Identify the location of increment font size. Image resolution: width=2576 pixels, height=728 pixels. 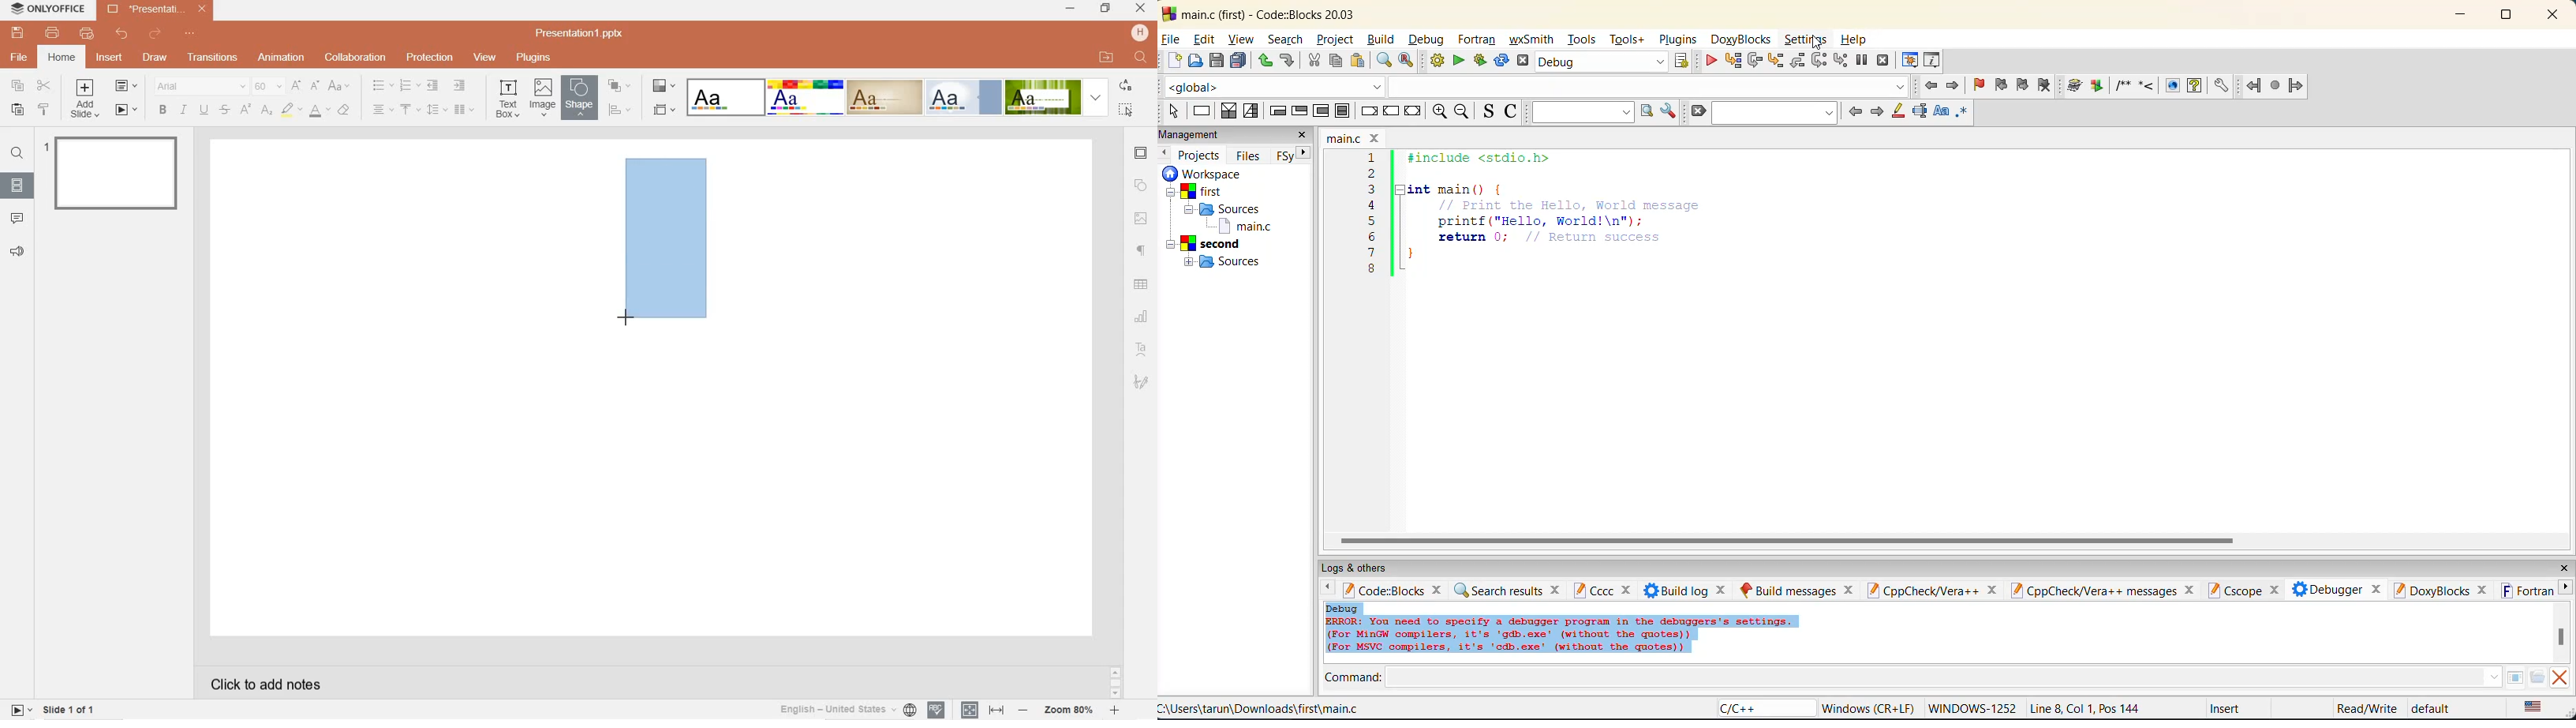
(297, 86).